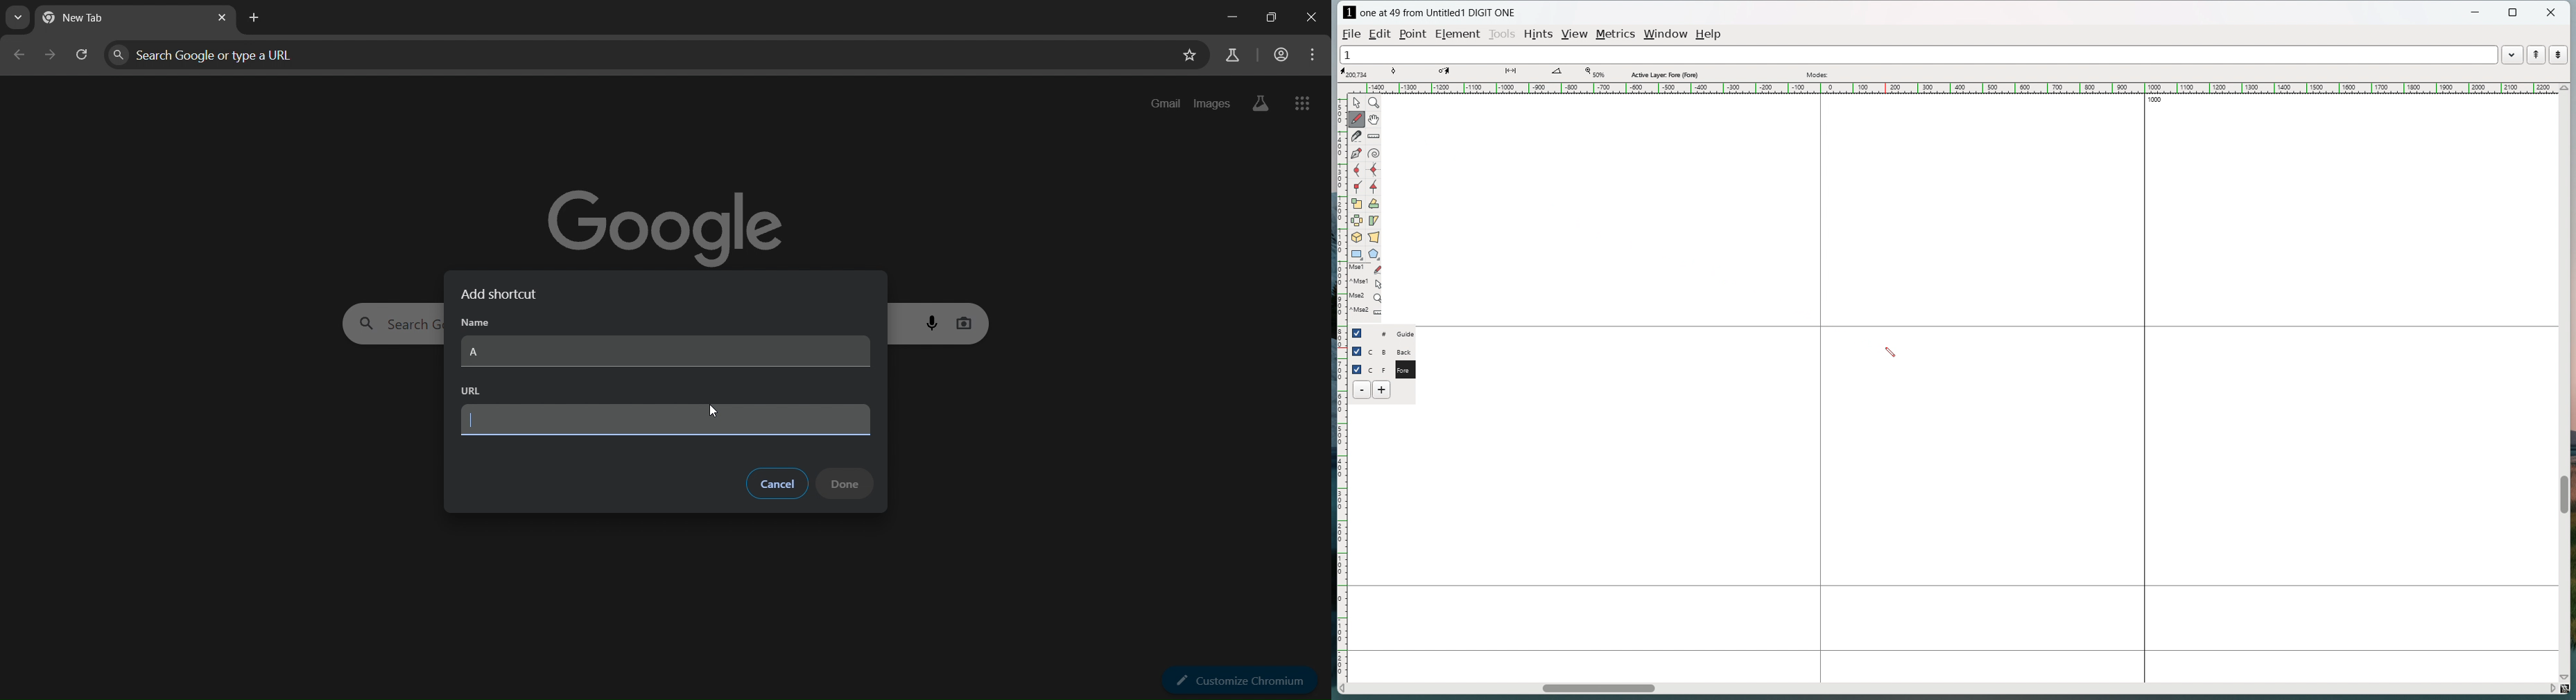 The image size is (2576, 700). Describe the element at coordinates (2568, 675) in the screenshot. I see `scroll down` at that location.